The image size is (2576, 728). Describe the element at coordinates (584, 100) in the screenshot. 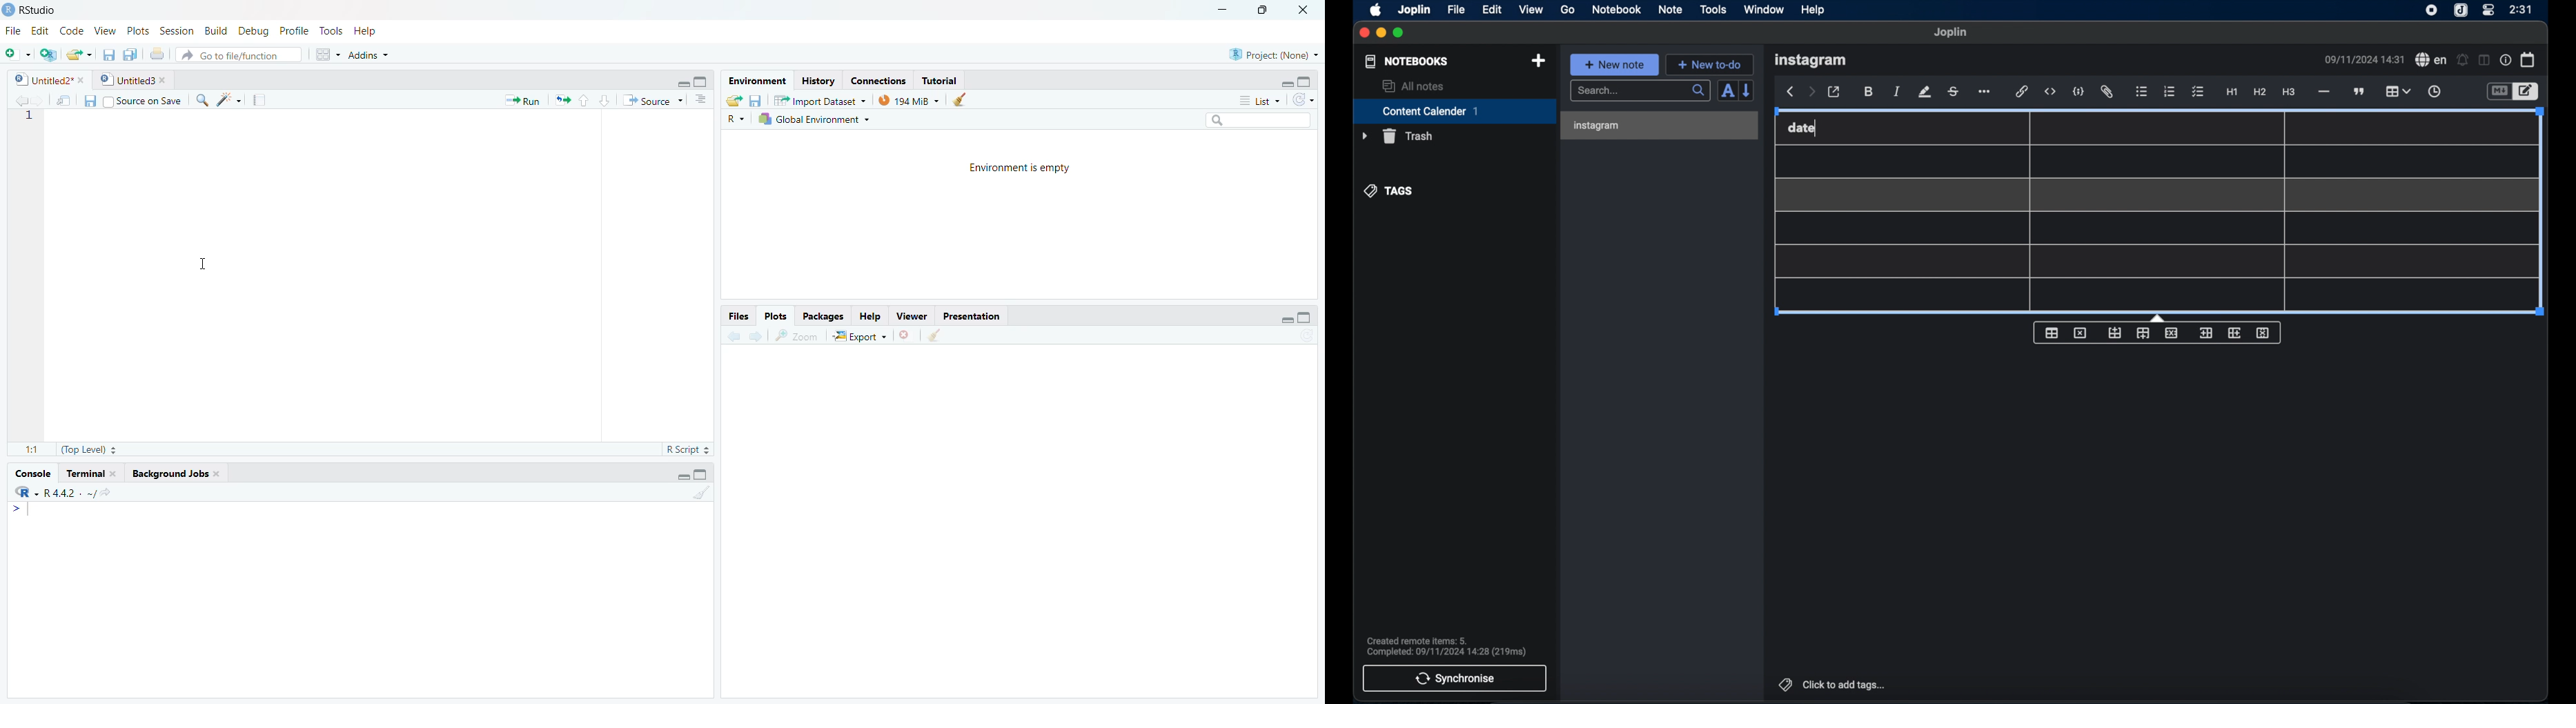

I see `up` at that location.